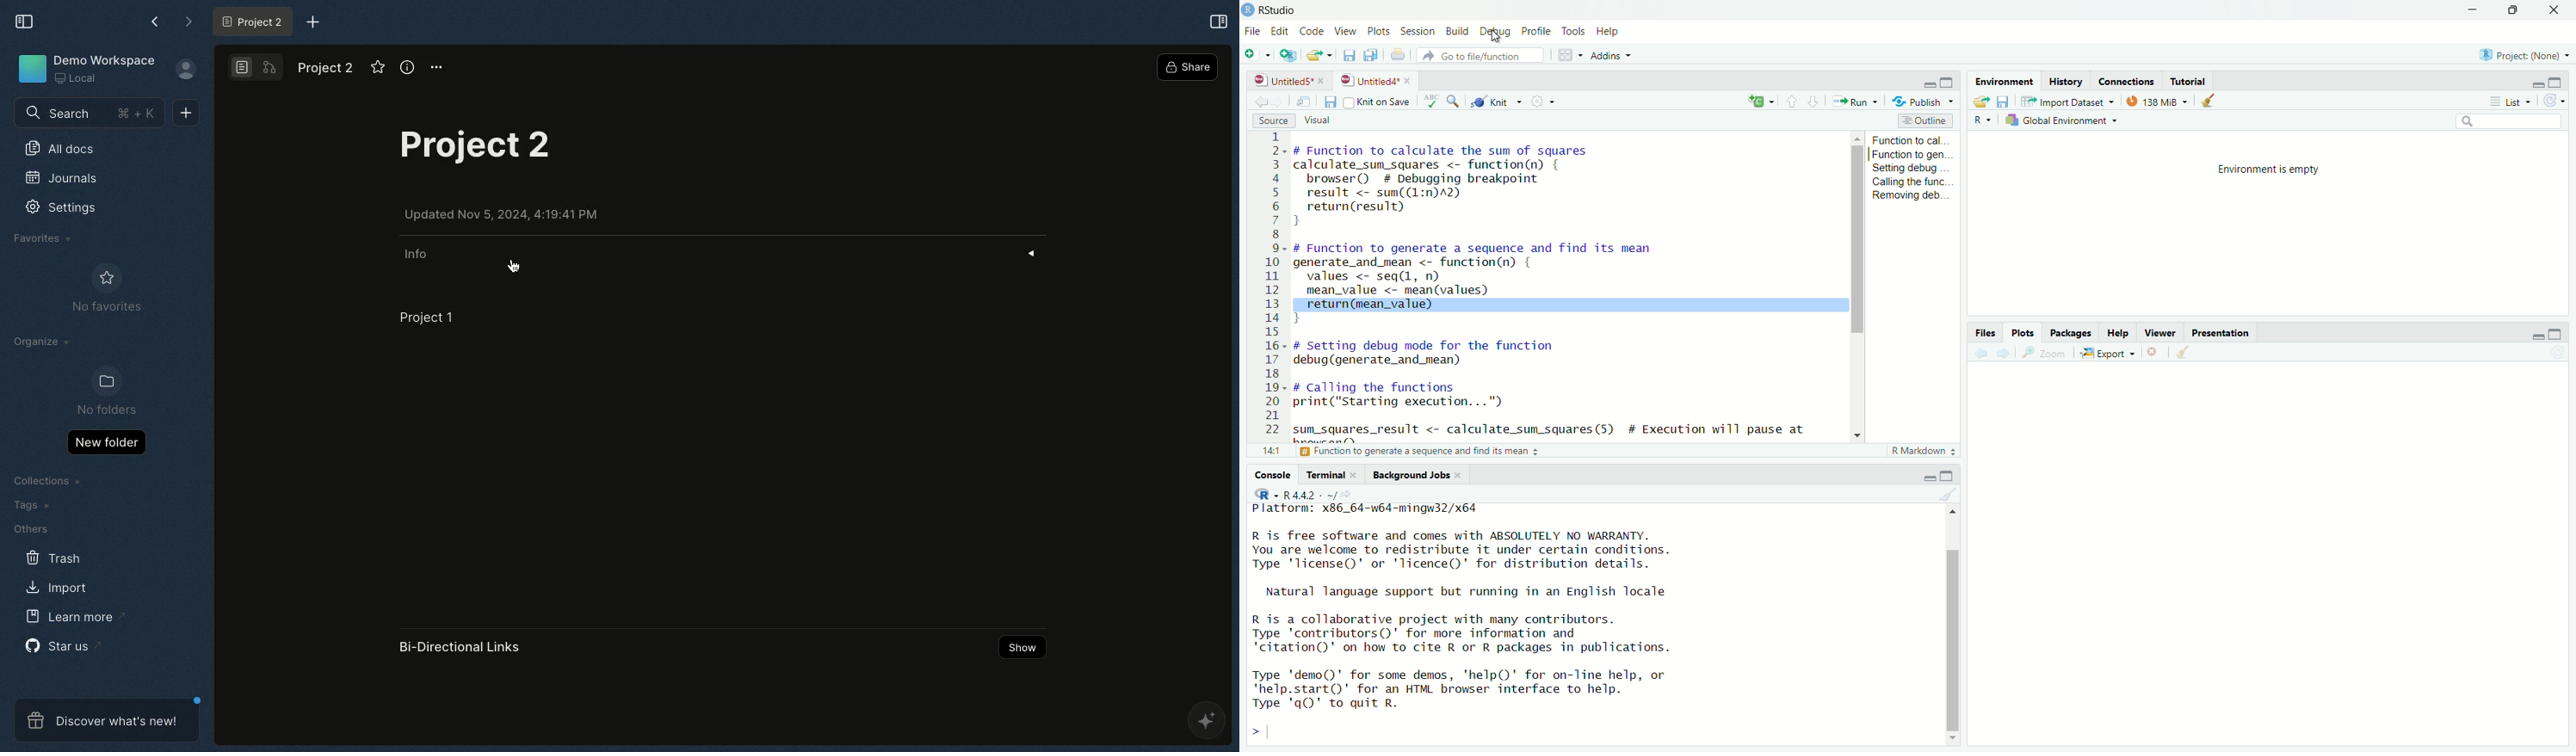 Image resolution: width=2576 pixels, height=756 pixels. Describe the element at coordinates (1429, 102) in the screenshot. I see `spell check` at that location.